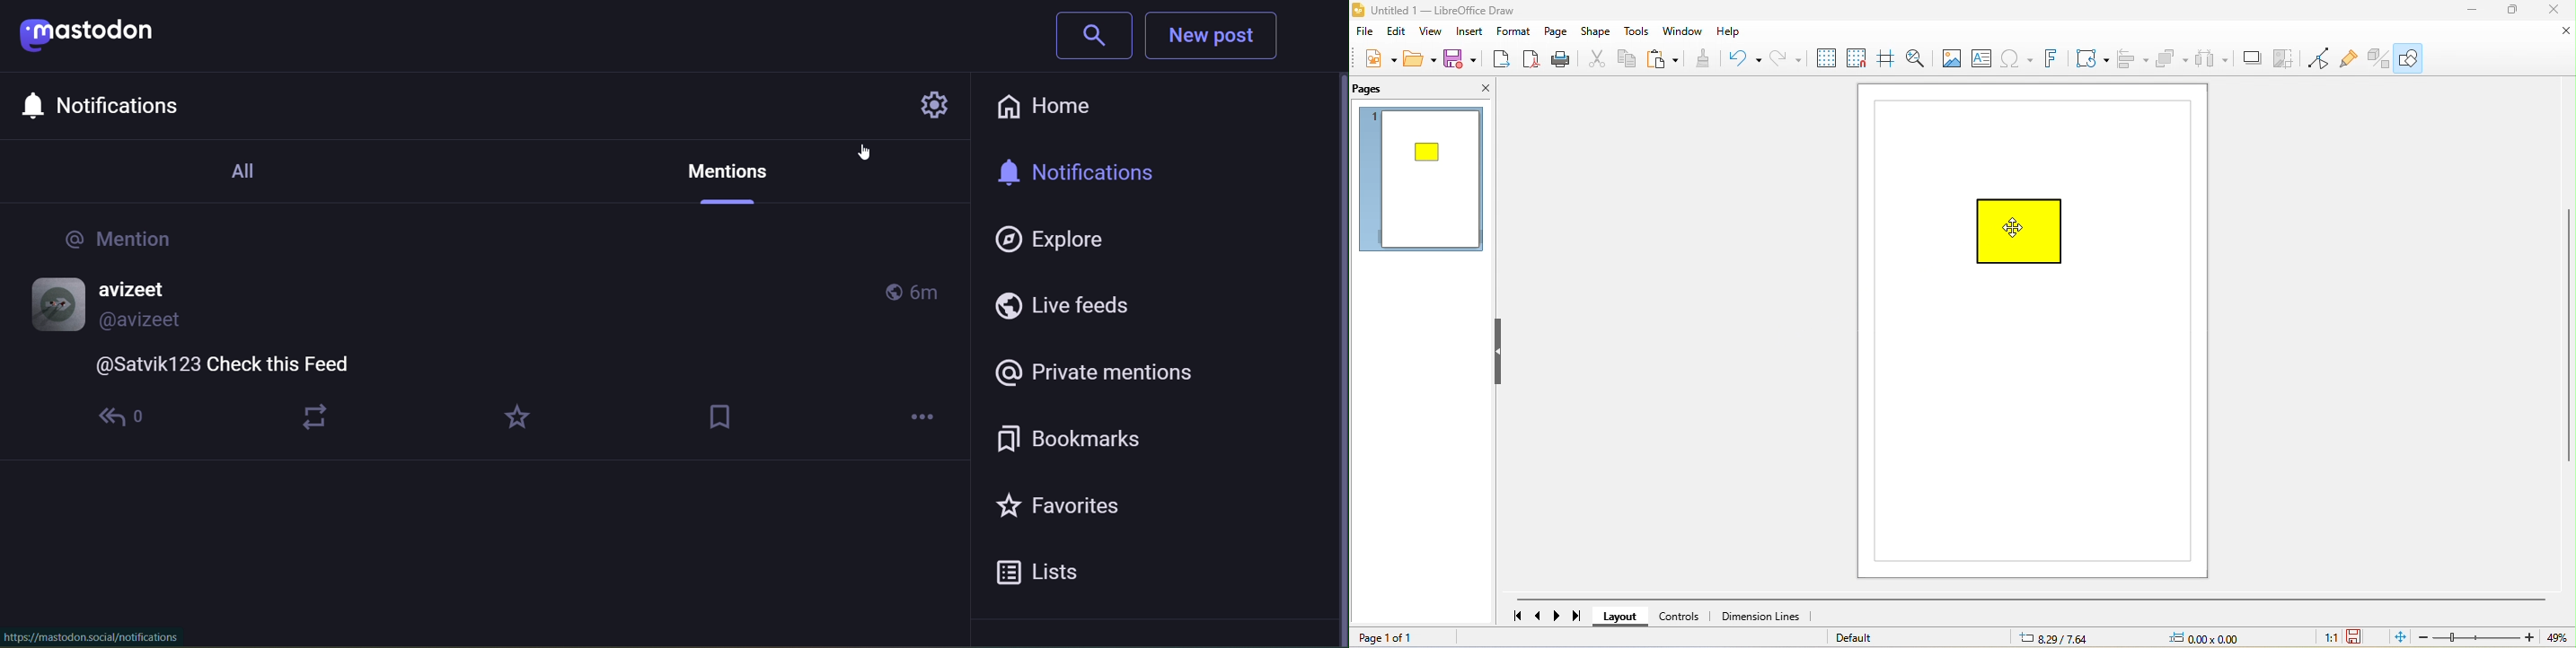  Describe the element at coordinates (1457, 10) in the screenshot. I see `untitled 1- libre office draw` at that location.